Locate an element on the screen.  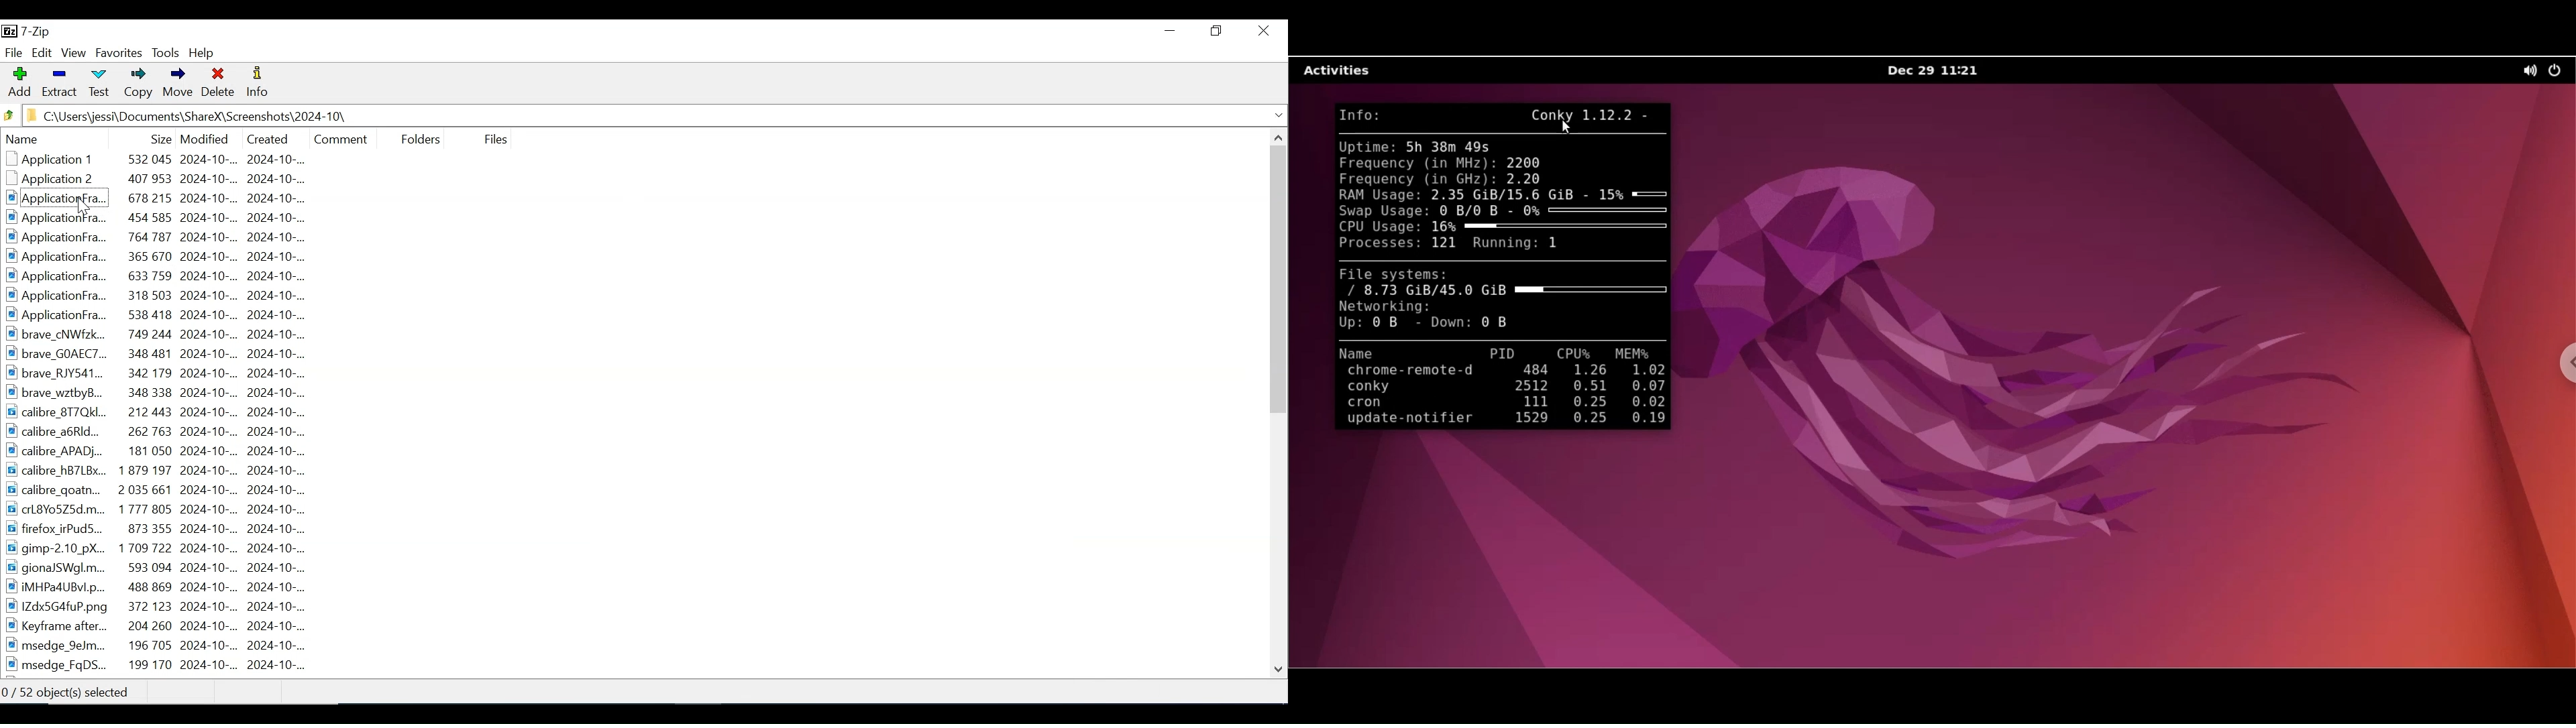
Cursor is located at coordinates (87, 204).